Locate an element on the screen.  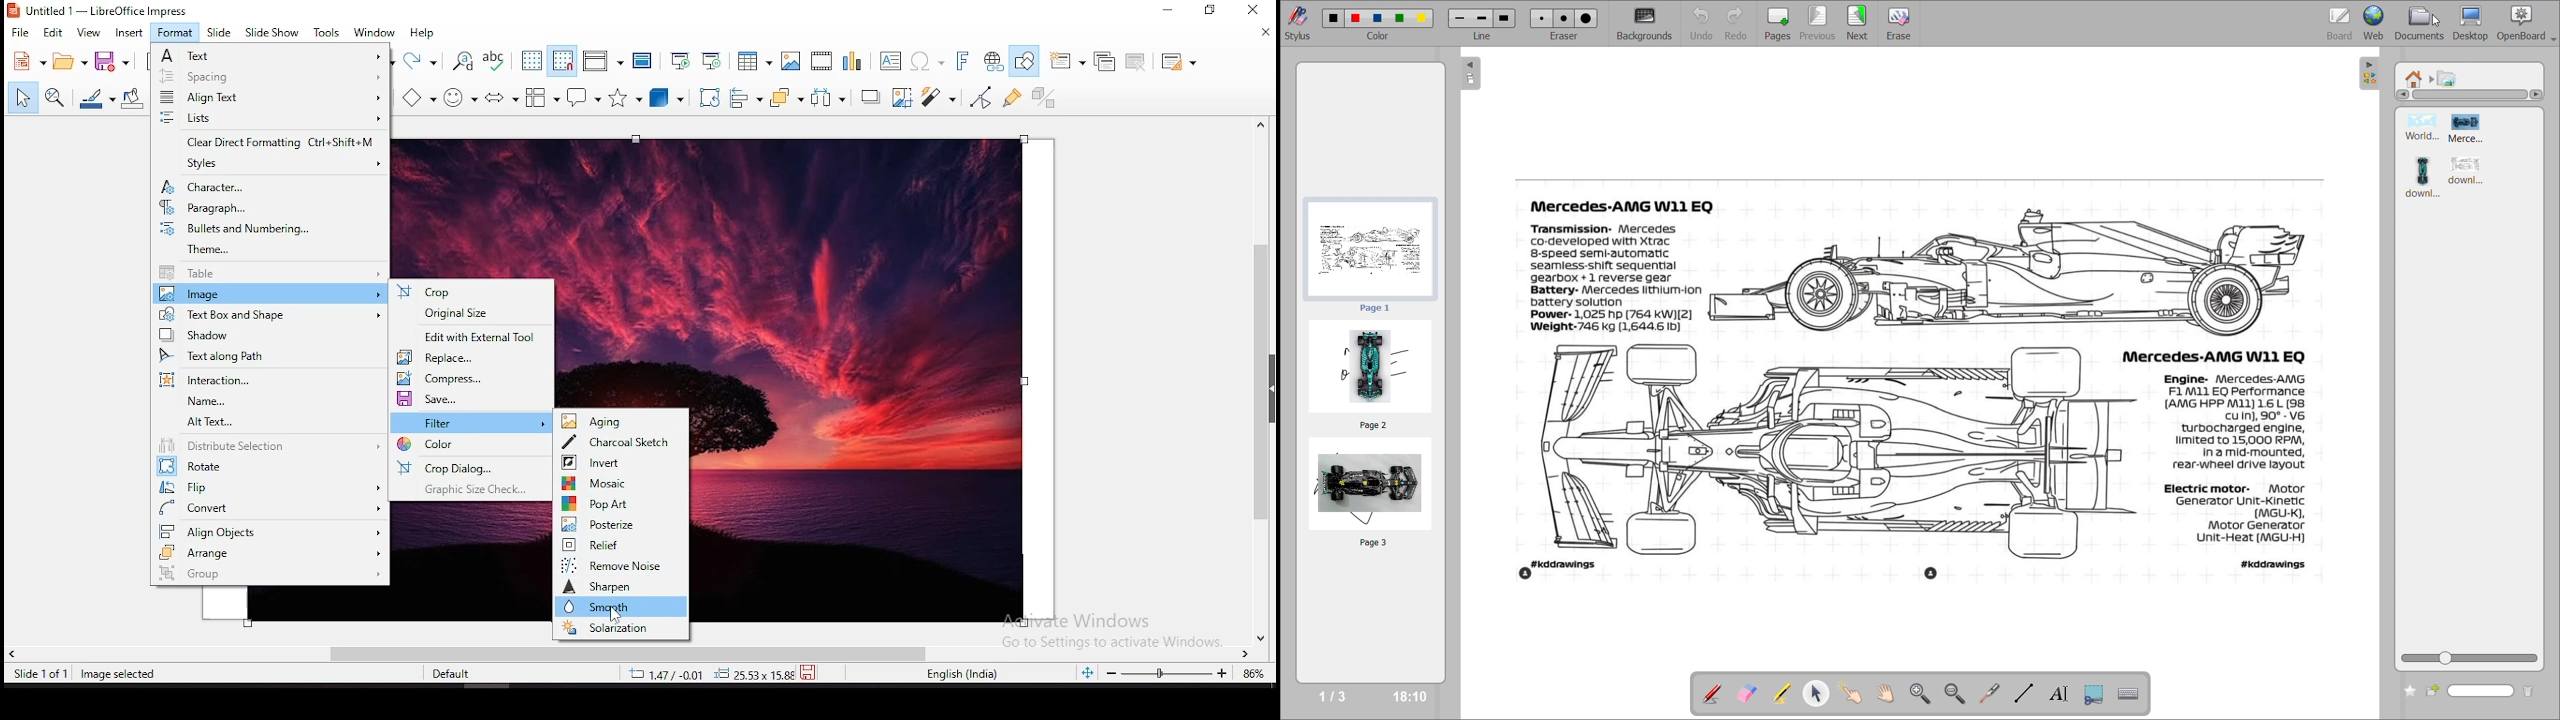
compress is located at coordinates (474, 377).